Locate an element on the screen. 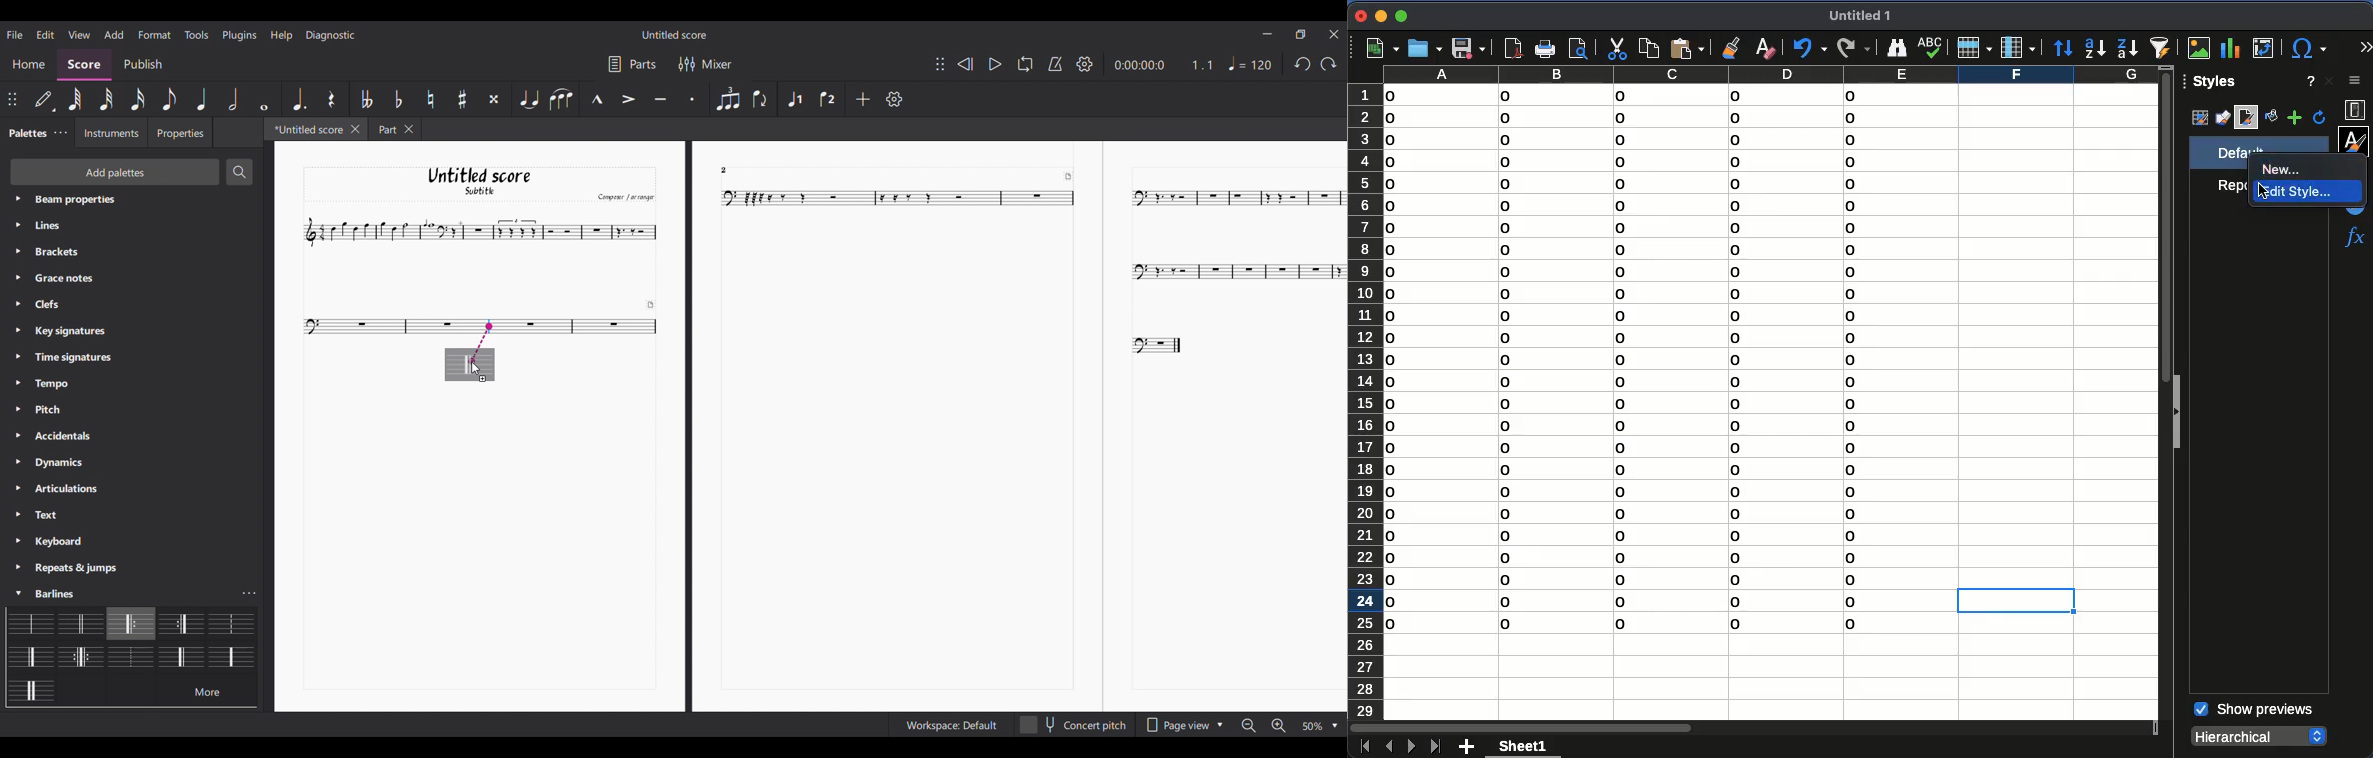  Quarter note is located at coordinates (201, 100).